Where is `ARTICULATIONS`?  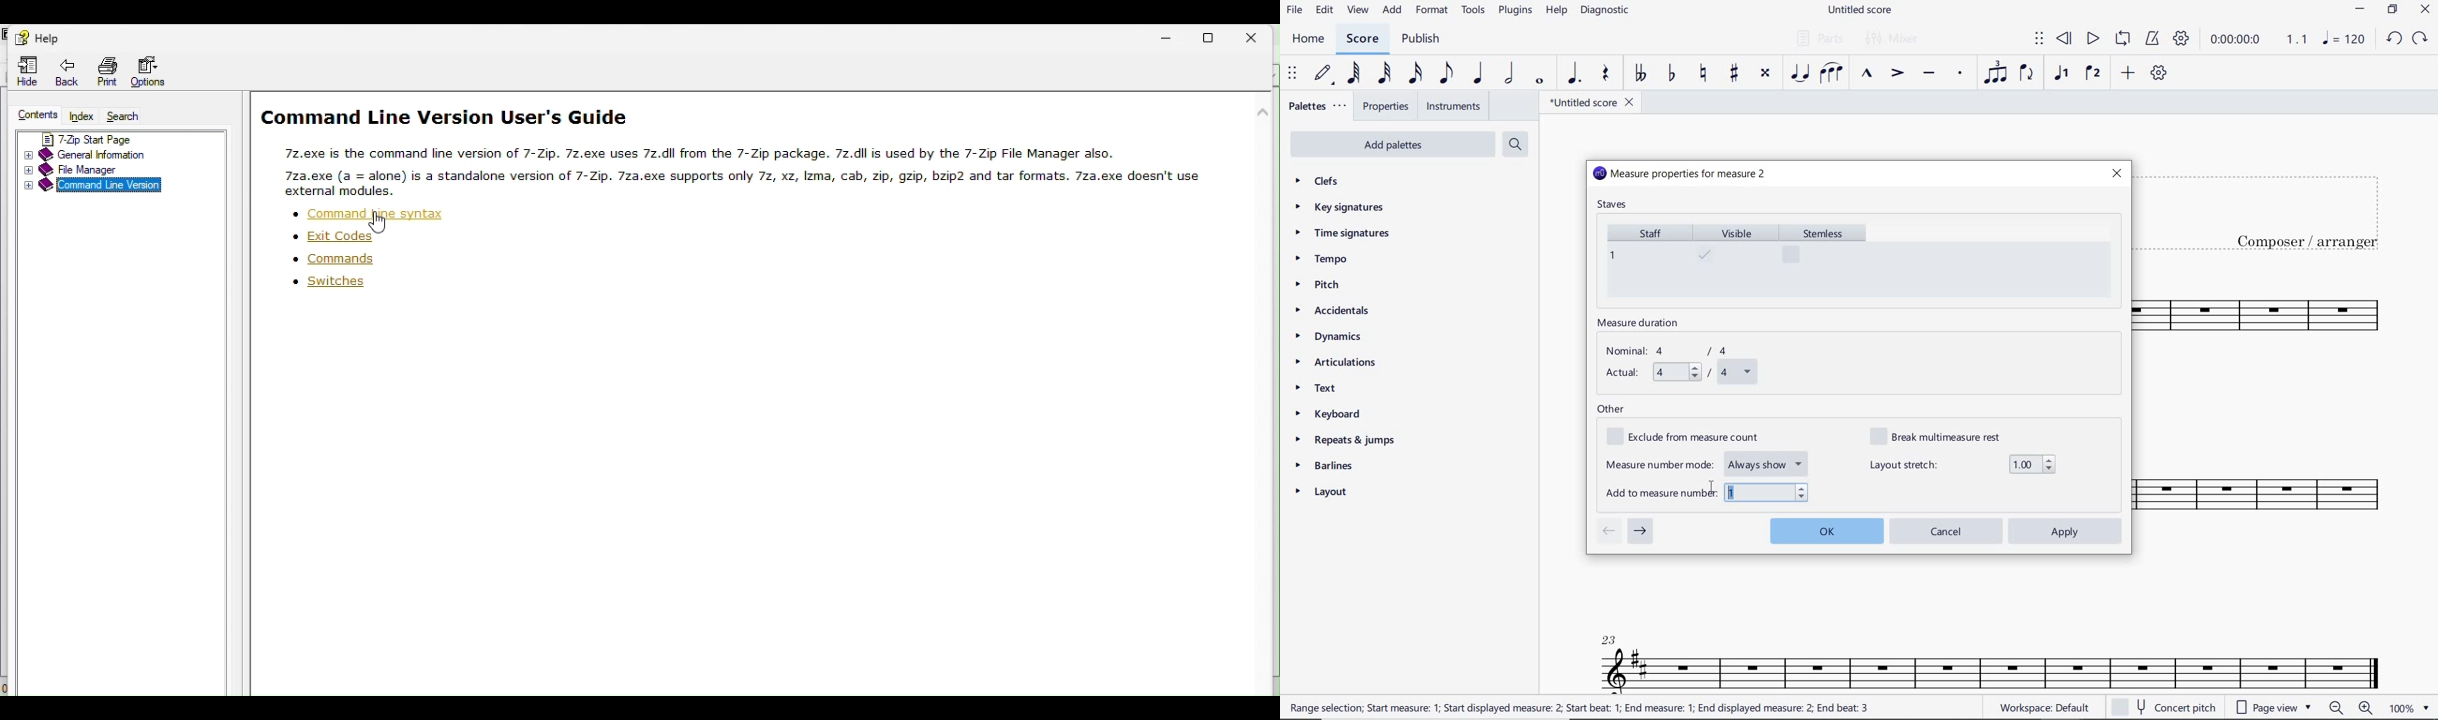 ARTICULATIONS is located at coordinates (1337, 363).